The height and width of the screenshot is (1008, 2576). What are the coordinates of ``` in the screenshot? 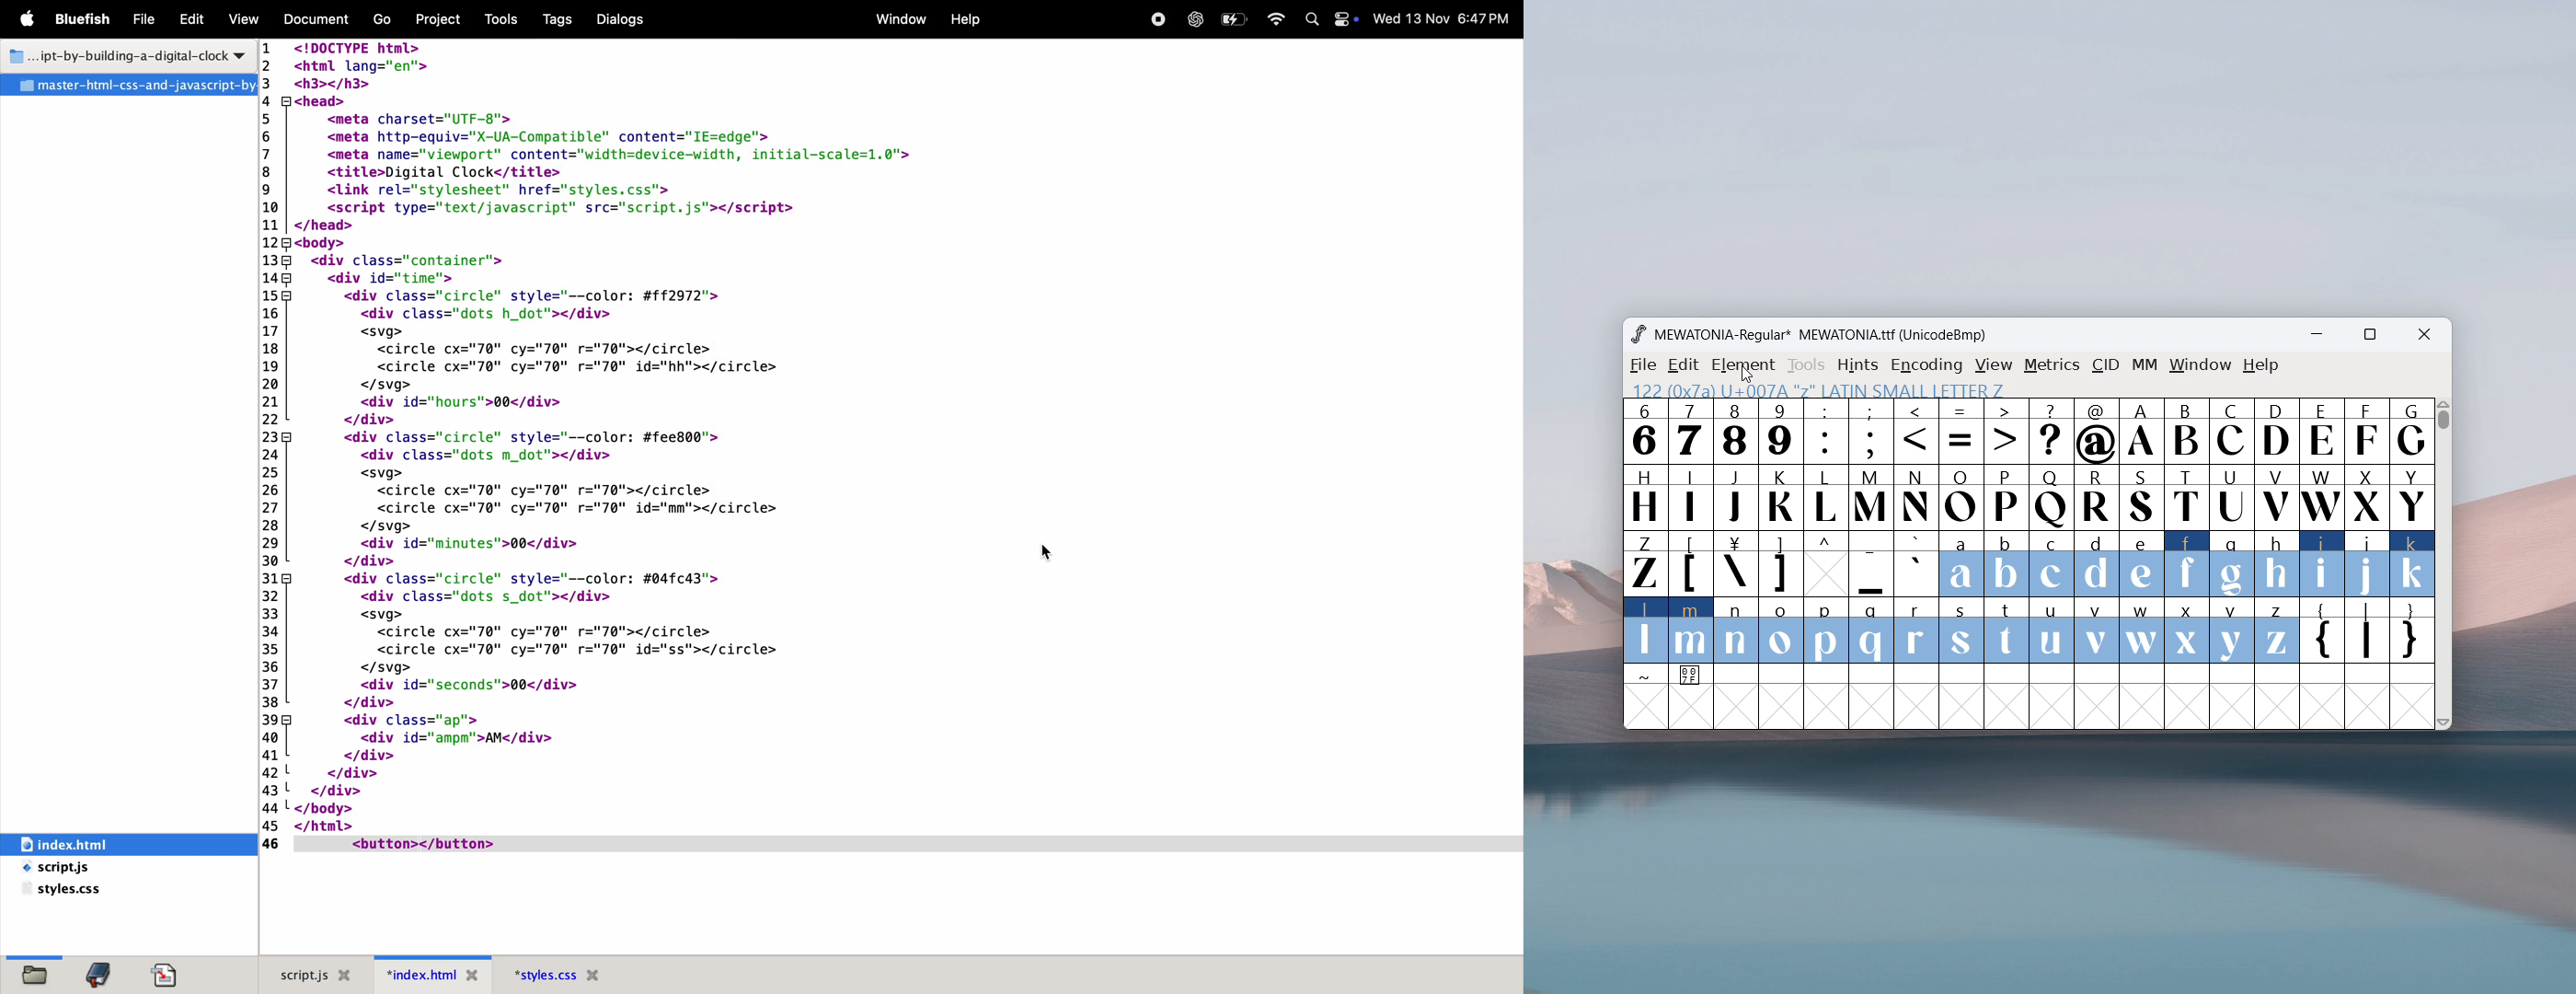 It's located at (1915, 564).